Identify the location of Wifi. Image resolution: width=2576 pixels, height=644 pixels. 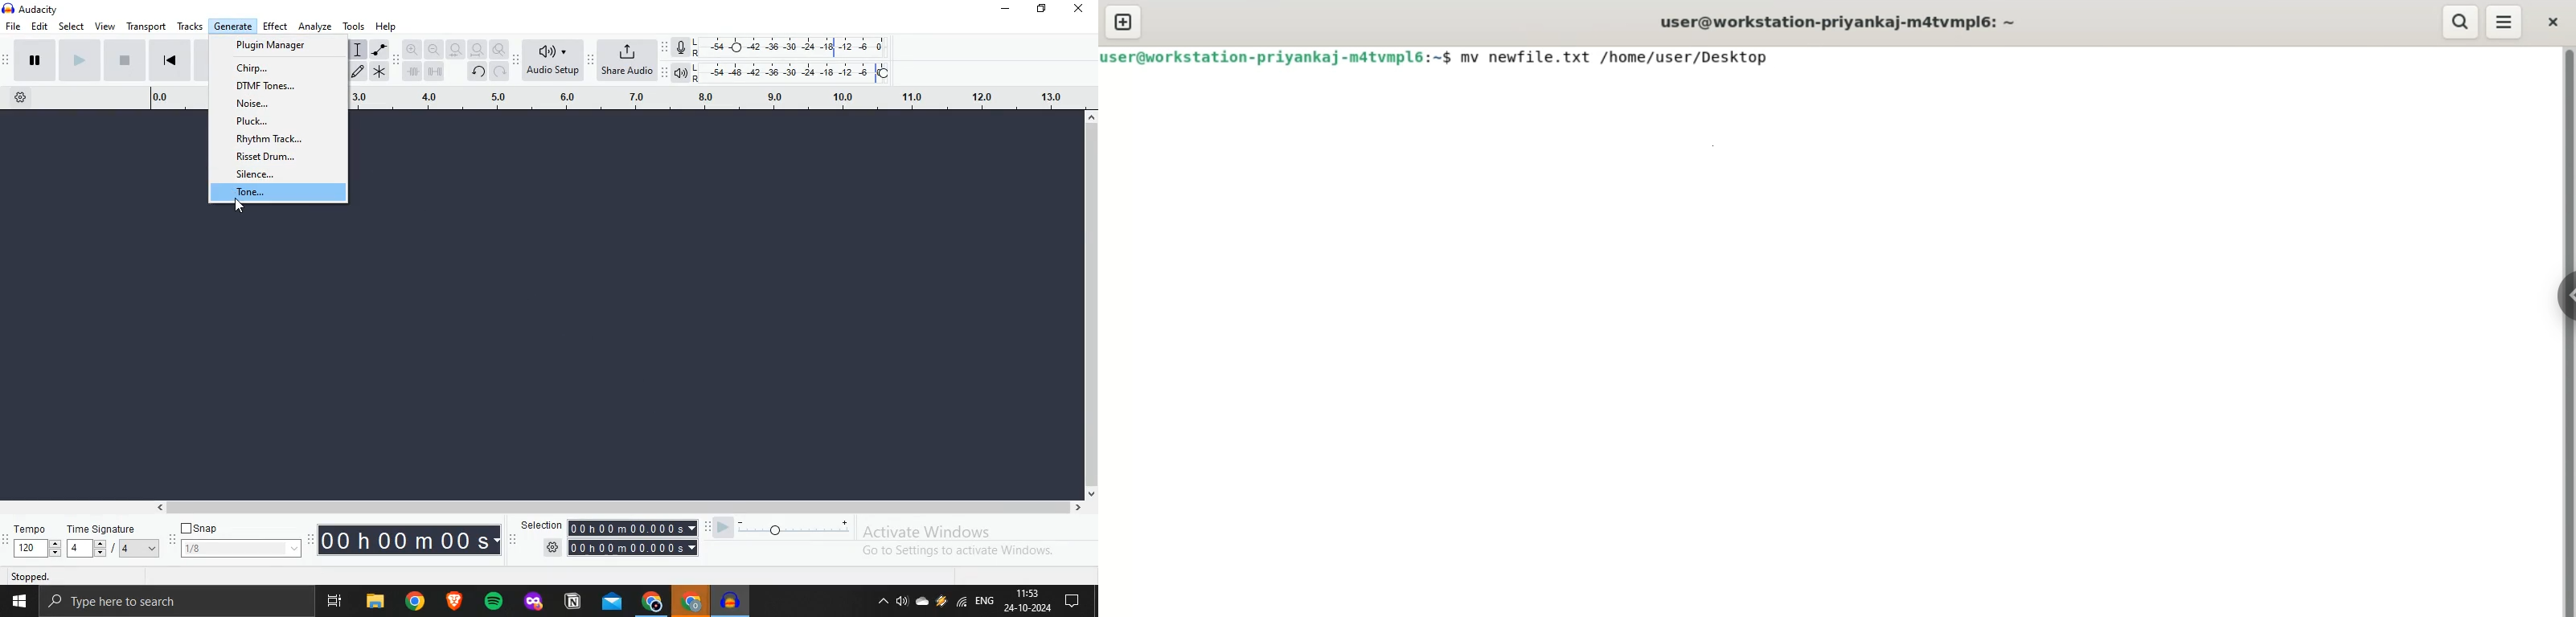
(962, 604).